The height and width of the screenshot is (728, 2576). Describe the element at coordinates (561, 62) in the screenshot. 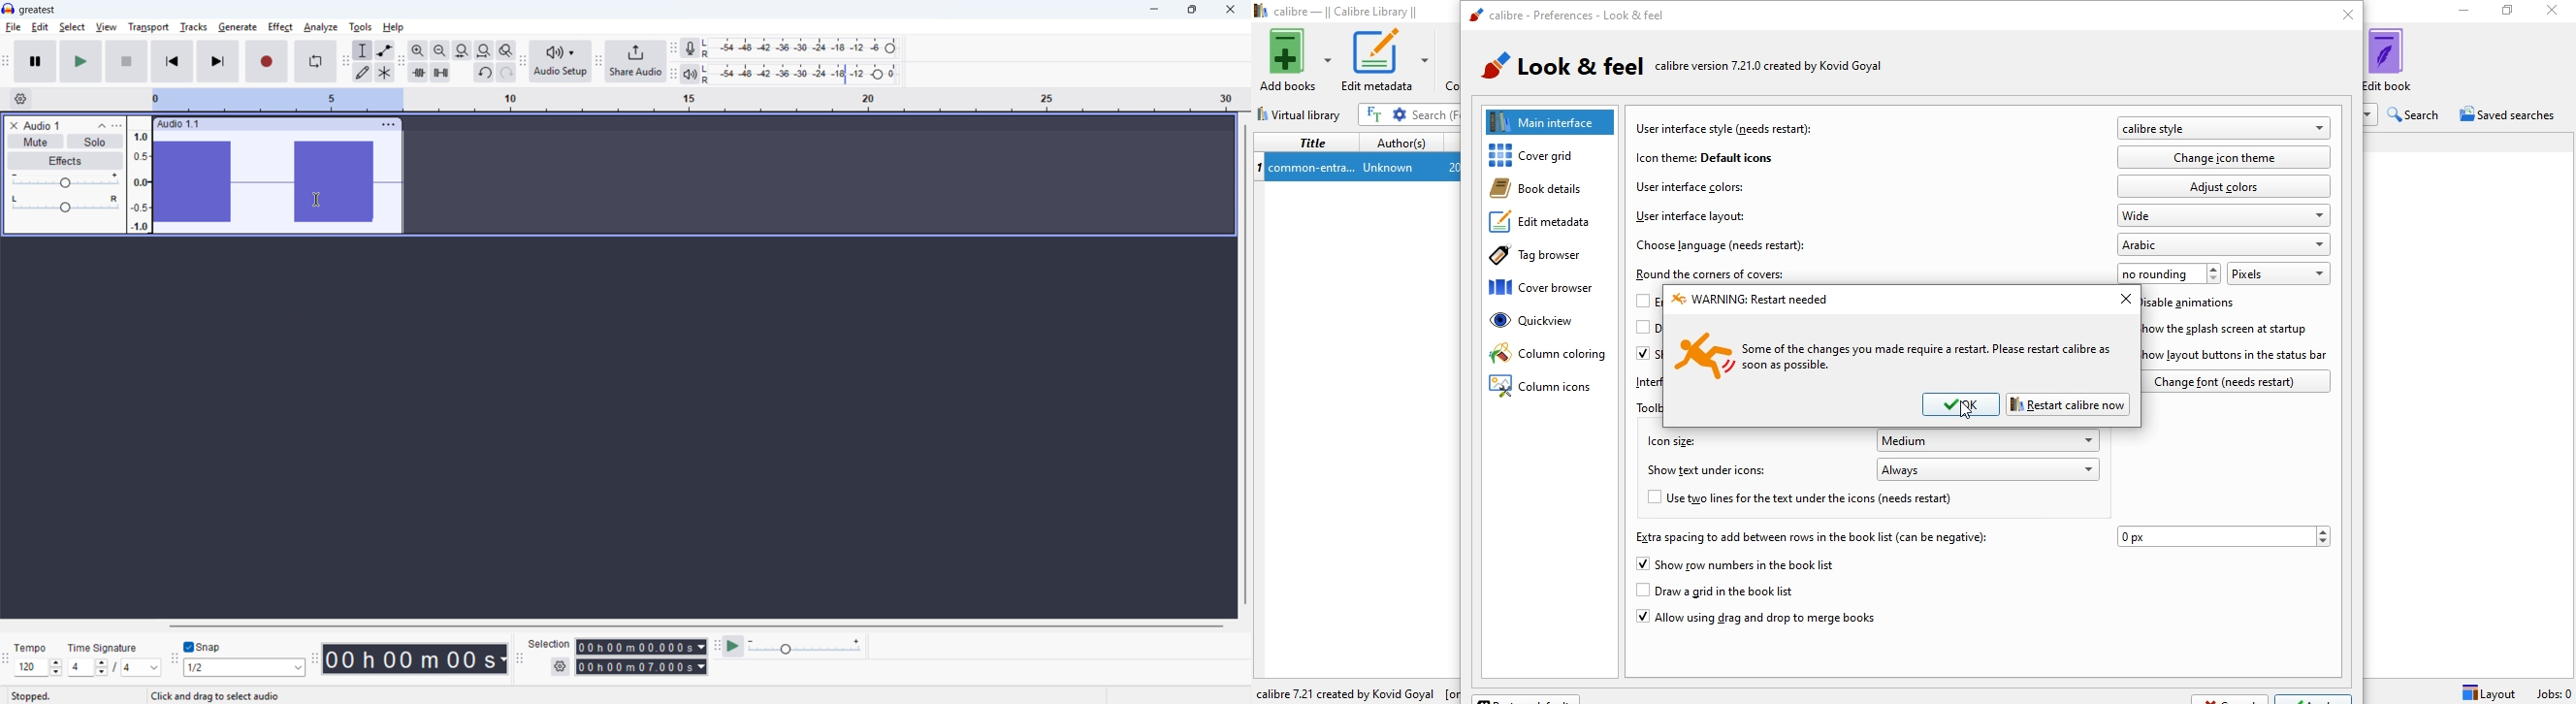

I see `Audio setup ` at that location.